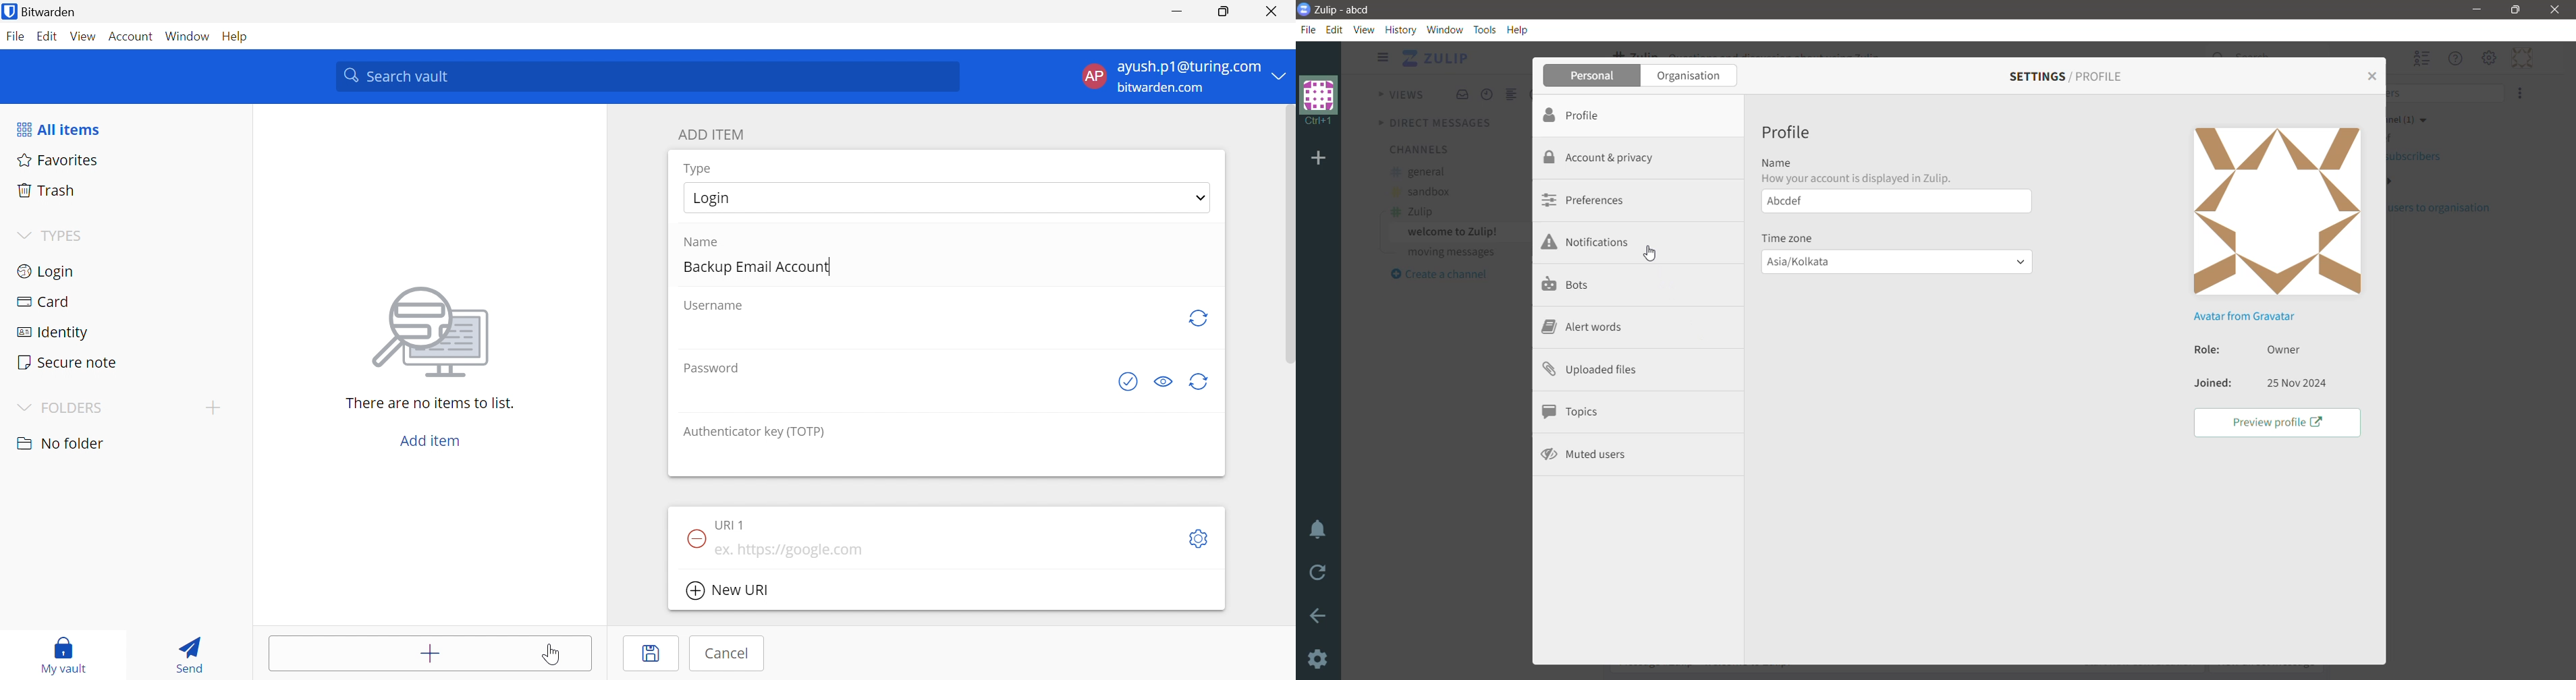  What do you see at coordinates (1575, 411) in the screenshot?
I see `Topics` at bounding box center [1575, 411].